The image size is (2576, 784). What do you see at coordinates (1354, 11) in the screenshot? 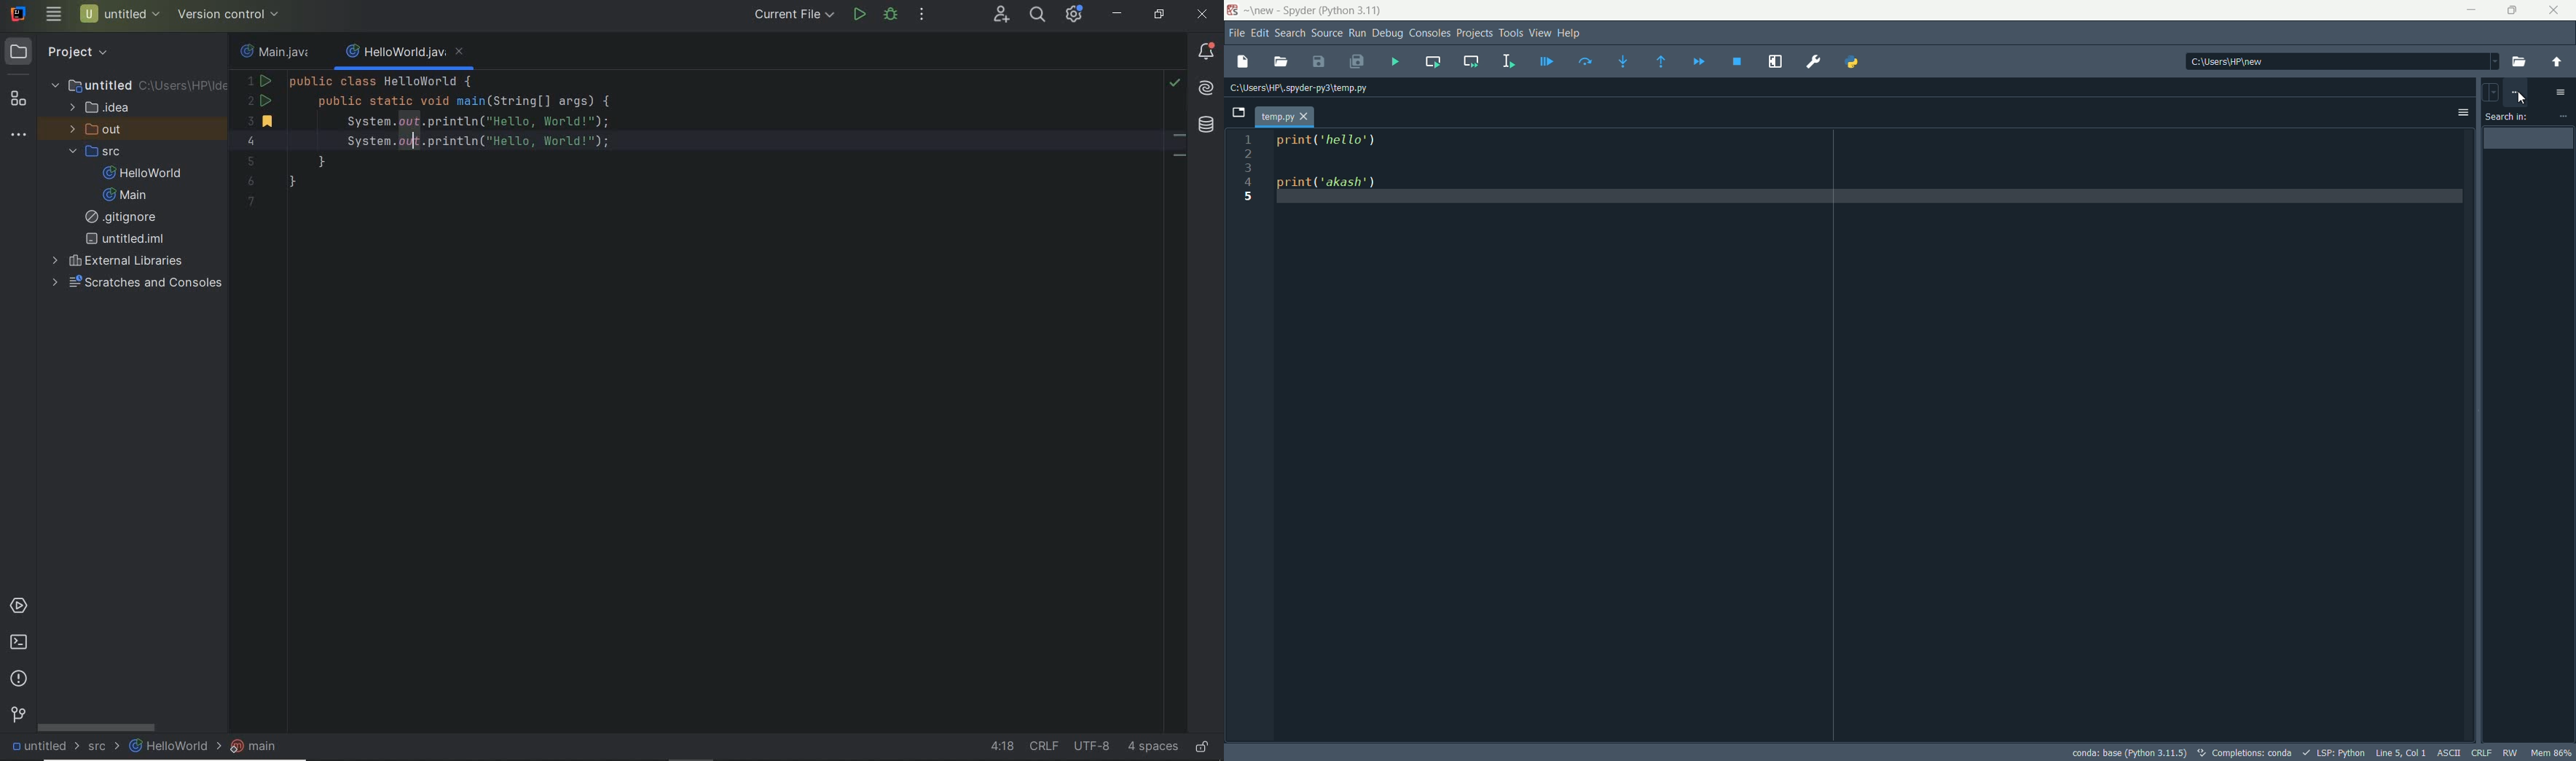
I see `python 3.11` at bounding box center [1354, 11].